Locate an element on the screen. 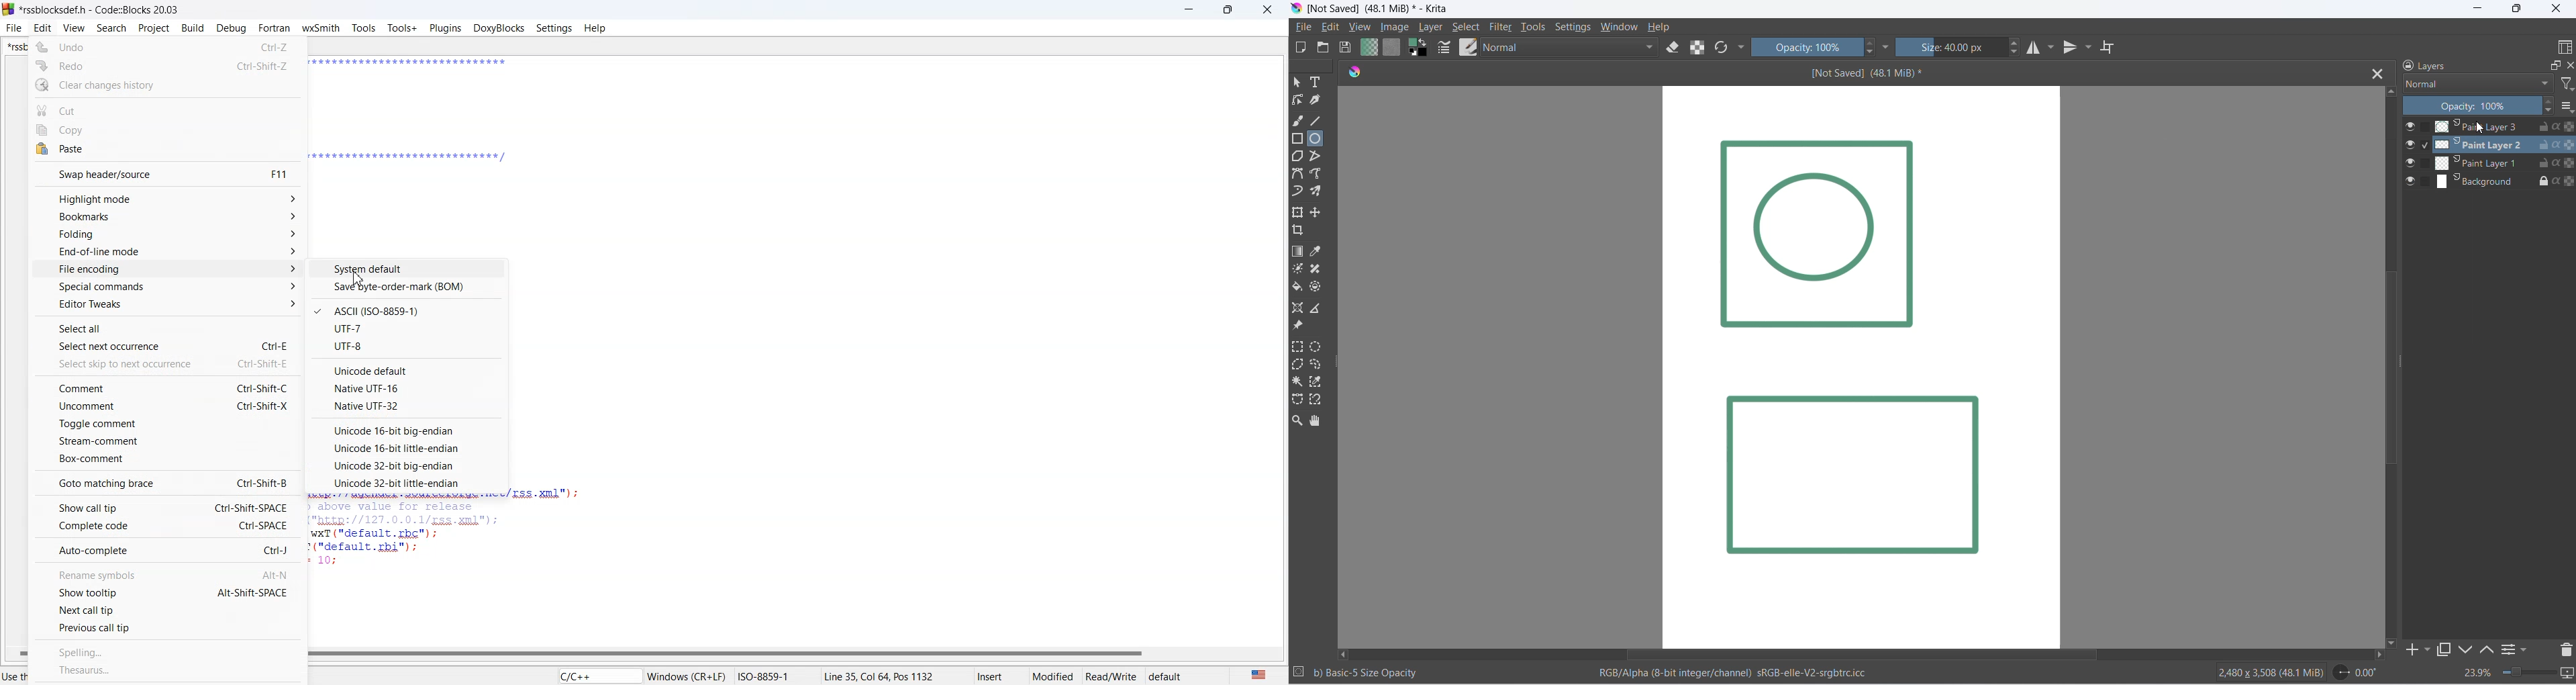 Image resolution: width=2576 pixels, height=700 pixels. Special commands is located at coordinates (168, 287).